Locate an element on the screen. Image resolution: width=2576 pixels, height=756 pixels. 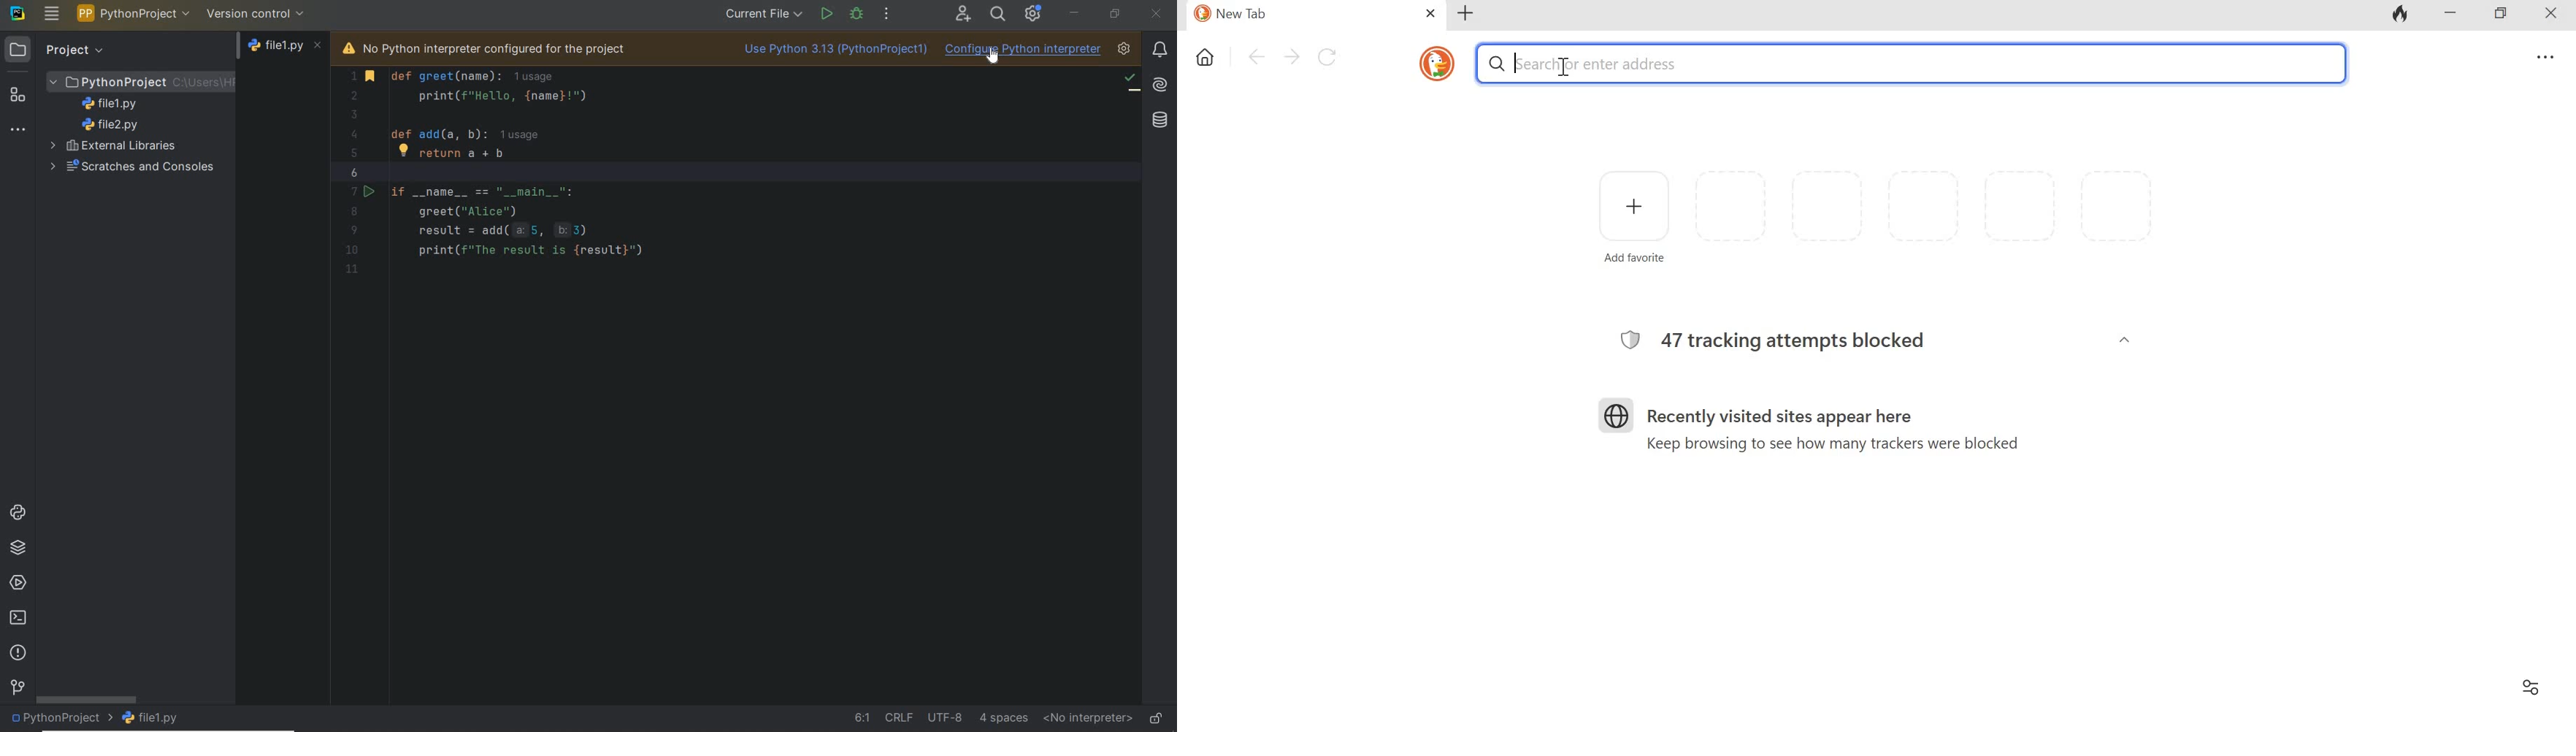
DuckDuckGo icon is located at coordinates (1436, 64).